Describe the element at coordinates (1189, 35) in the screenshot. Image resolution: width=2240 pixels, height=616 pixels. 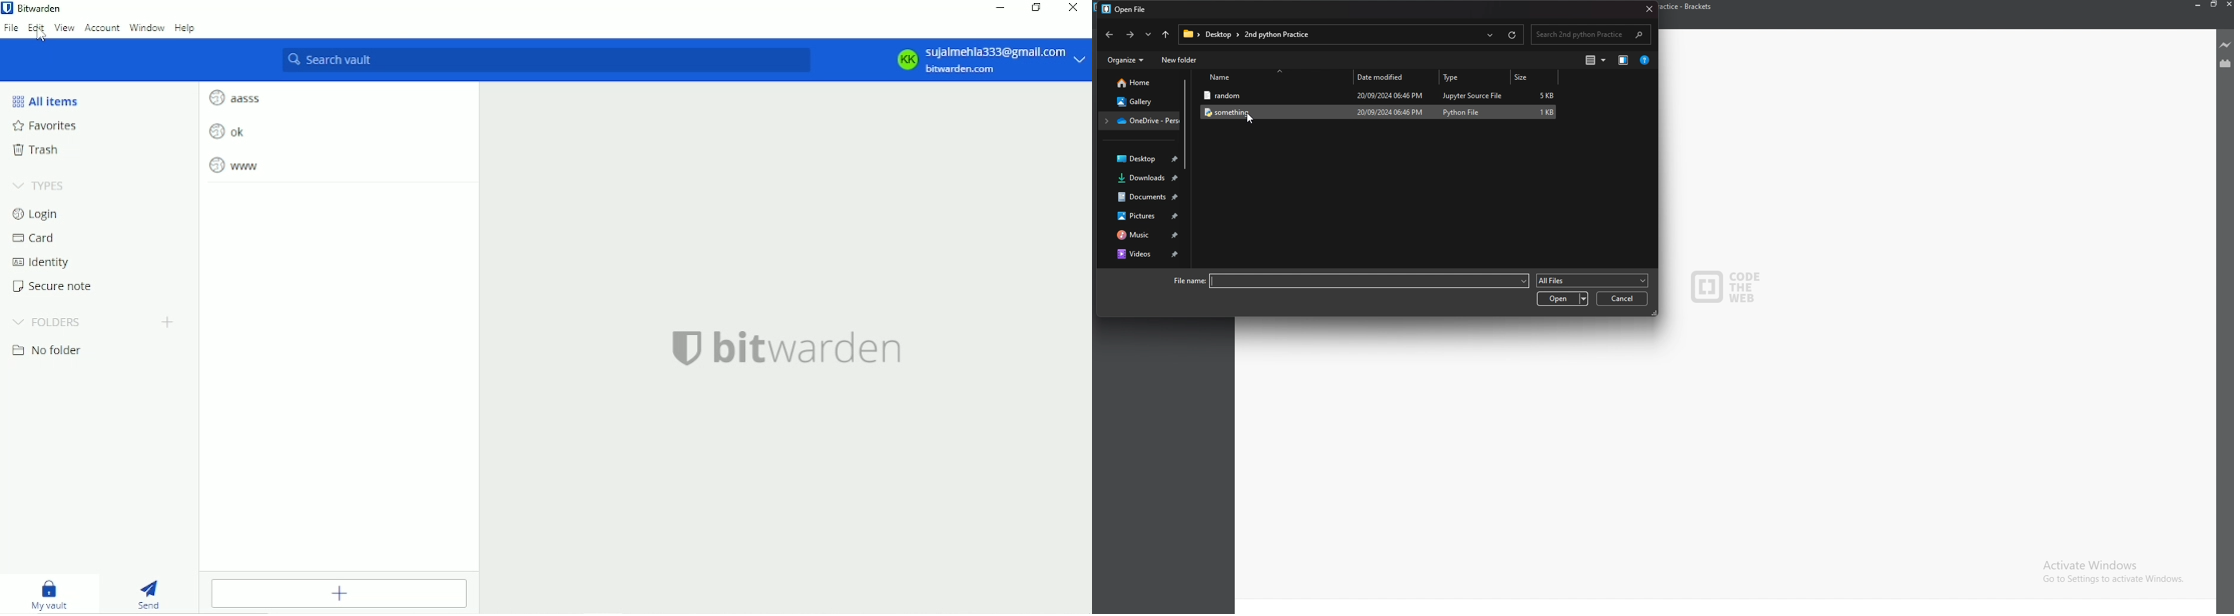
I see `folder` at that location.